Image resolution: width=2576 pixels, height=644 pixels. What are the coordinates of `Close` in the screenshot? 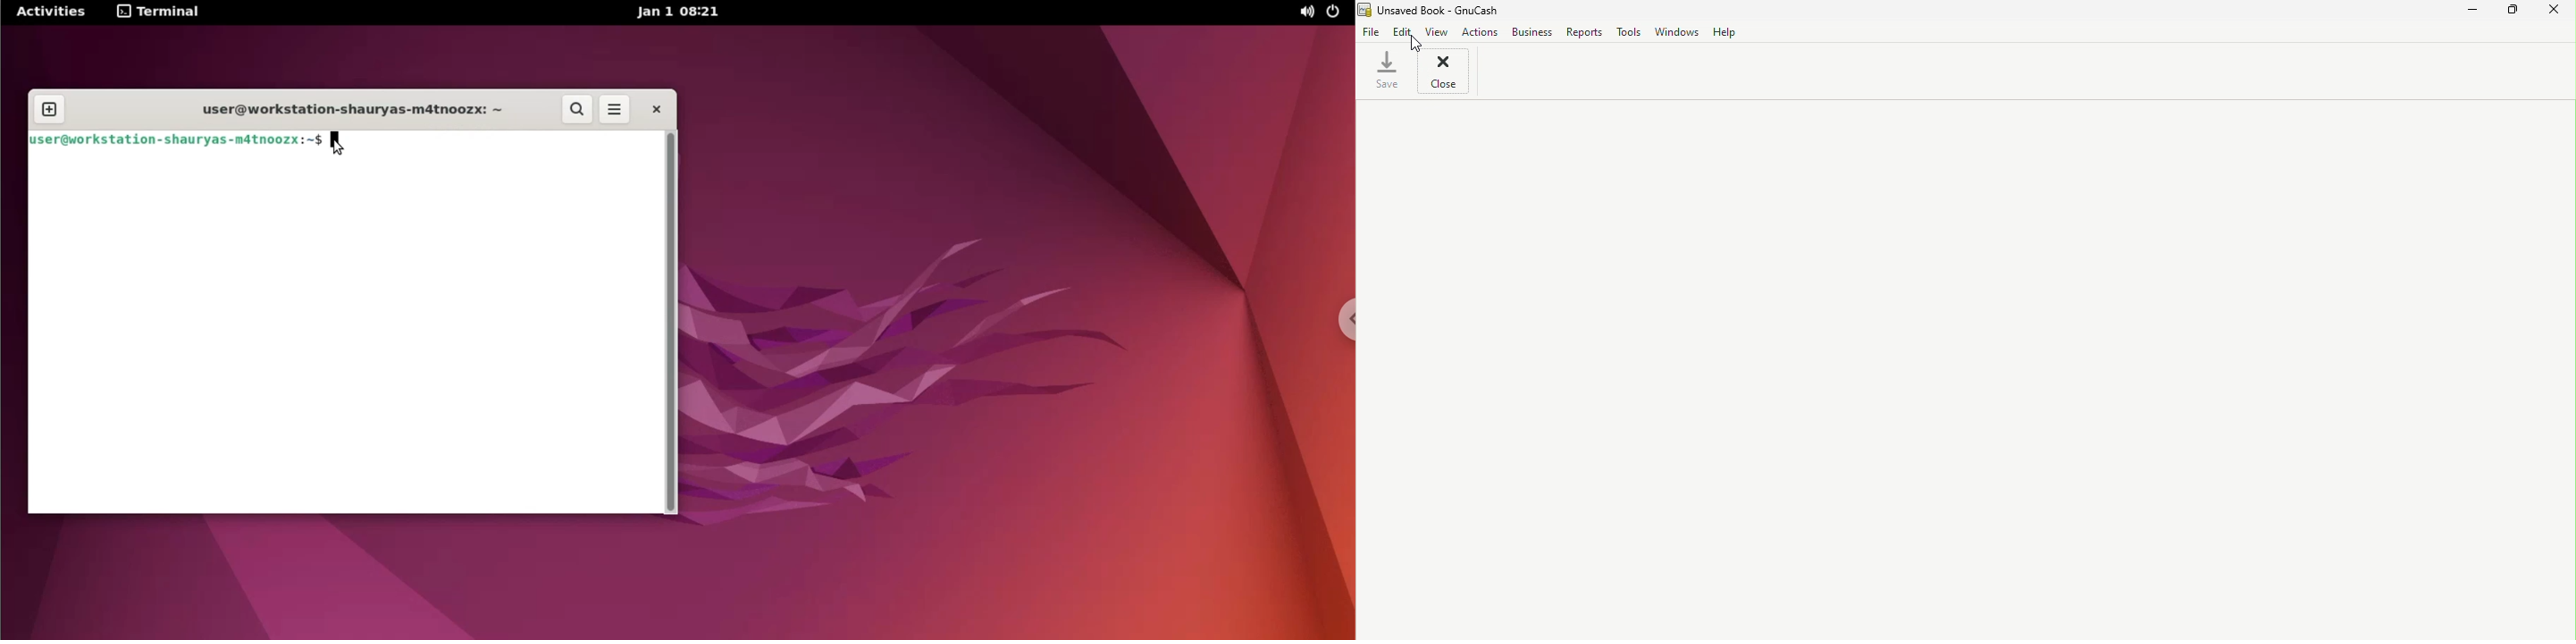 It's located at (1447, 73).